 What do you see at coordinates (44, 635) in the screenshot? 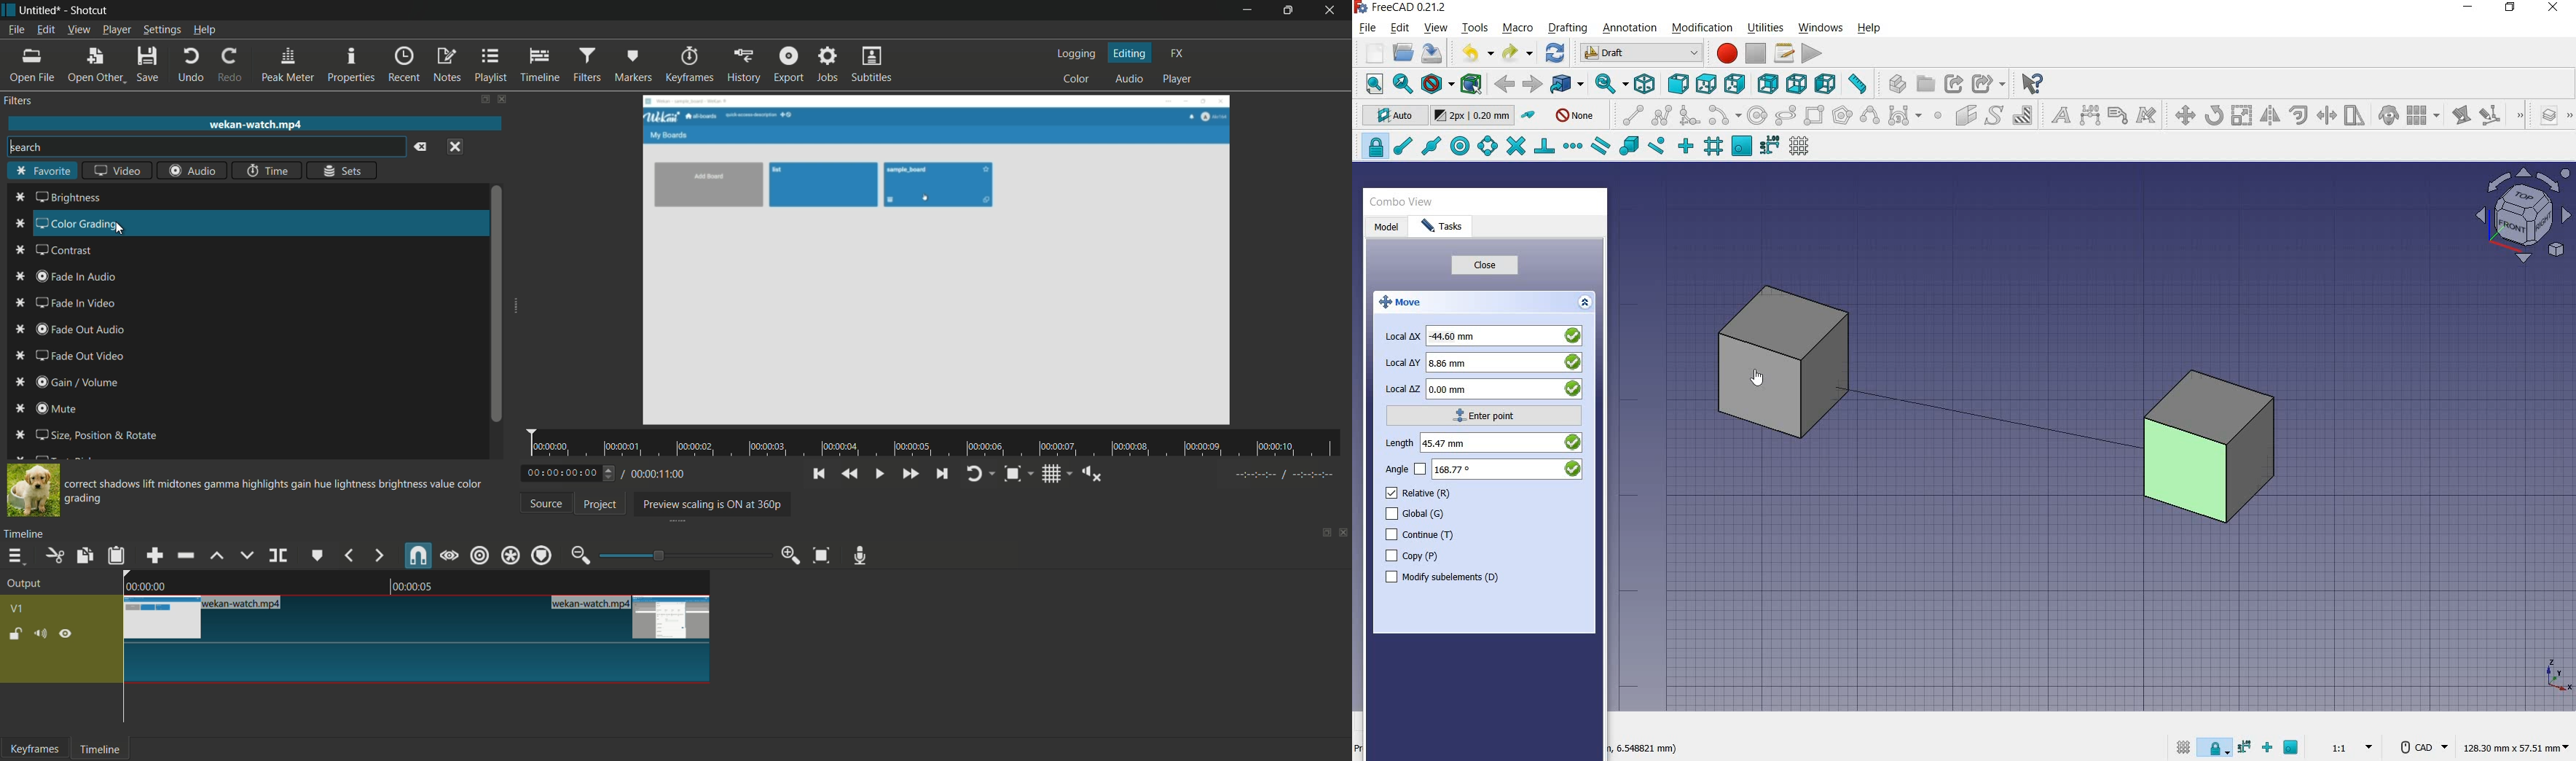
I see `mute` at bounding box center [44, 635].